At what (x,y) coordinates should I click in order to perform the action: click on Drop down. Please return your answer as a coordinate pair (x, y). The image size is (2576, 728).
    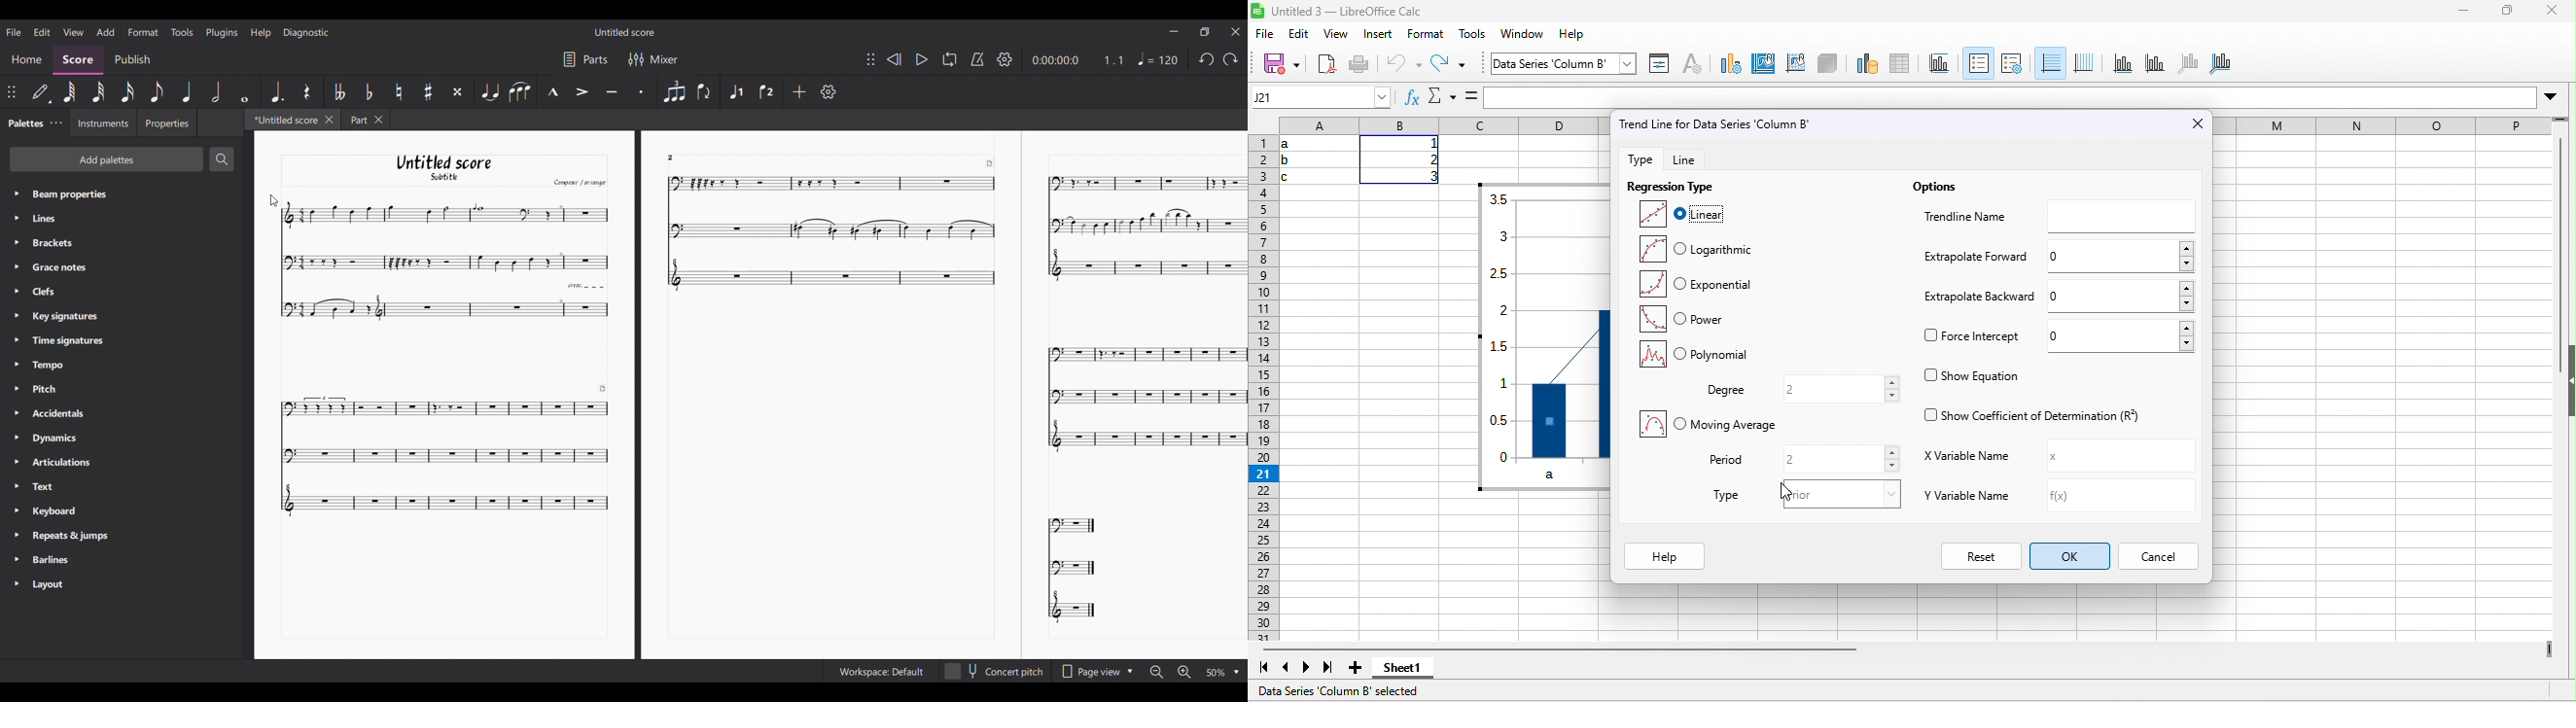
    Looking at the image, I should click on (1132, 670).